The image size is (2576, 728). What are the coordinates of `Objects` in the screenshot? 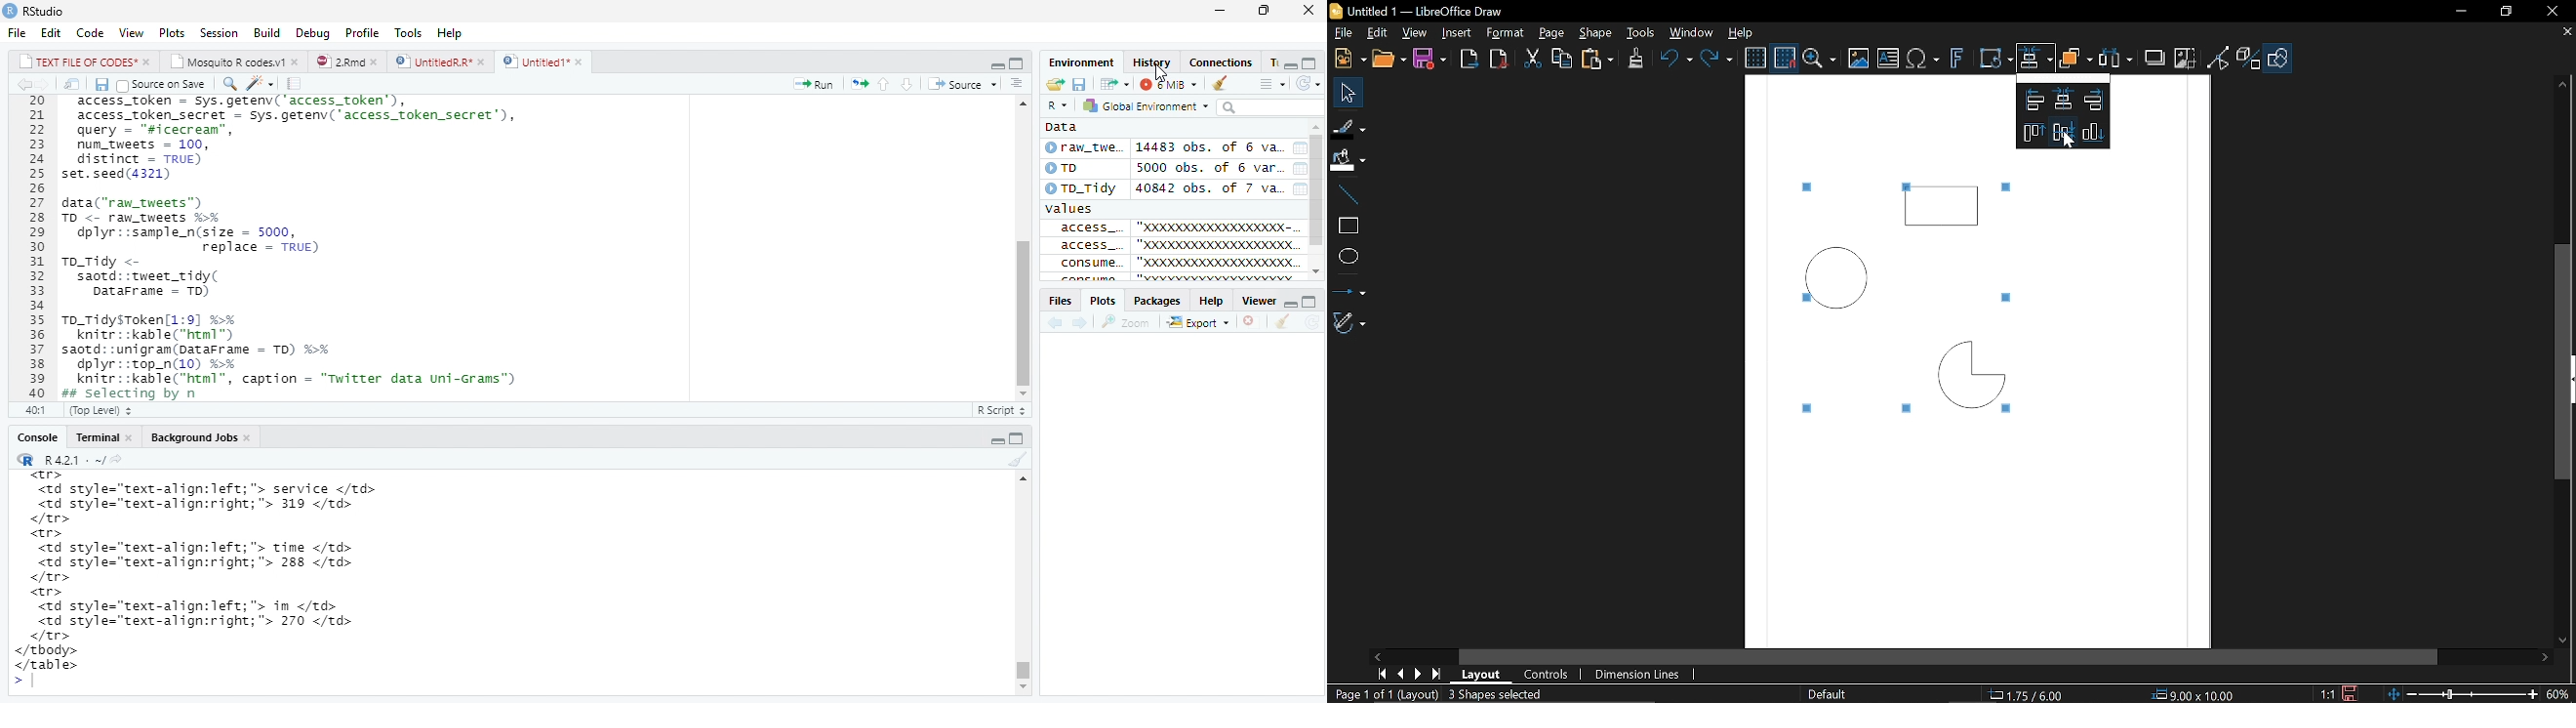 It's located at (2074, 60).